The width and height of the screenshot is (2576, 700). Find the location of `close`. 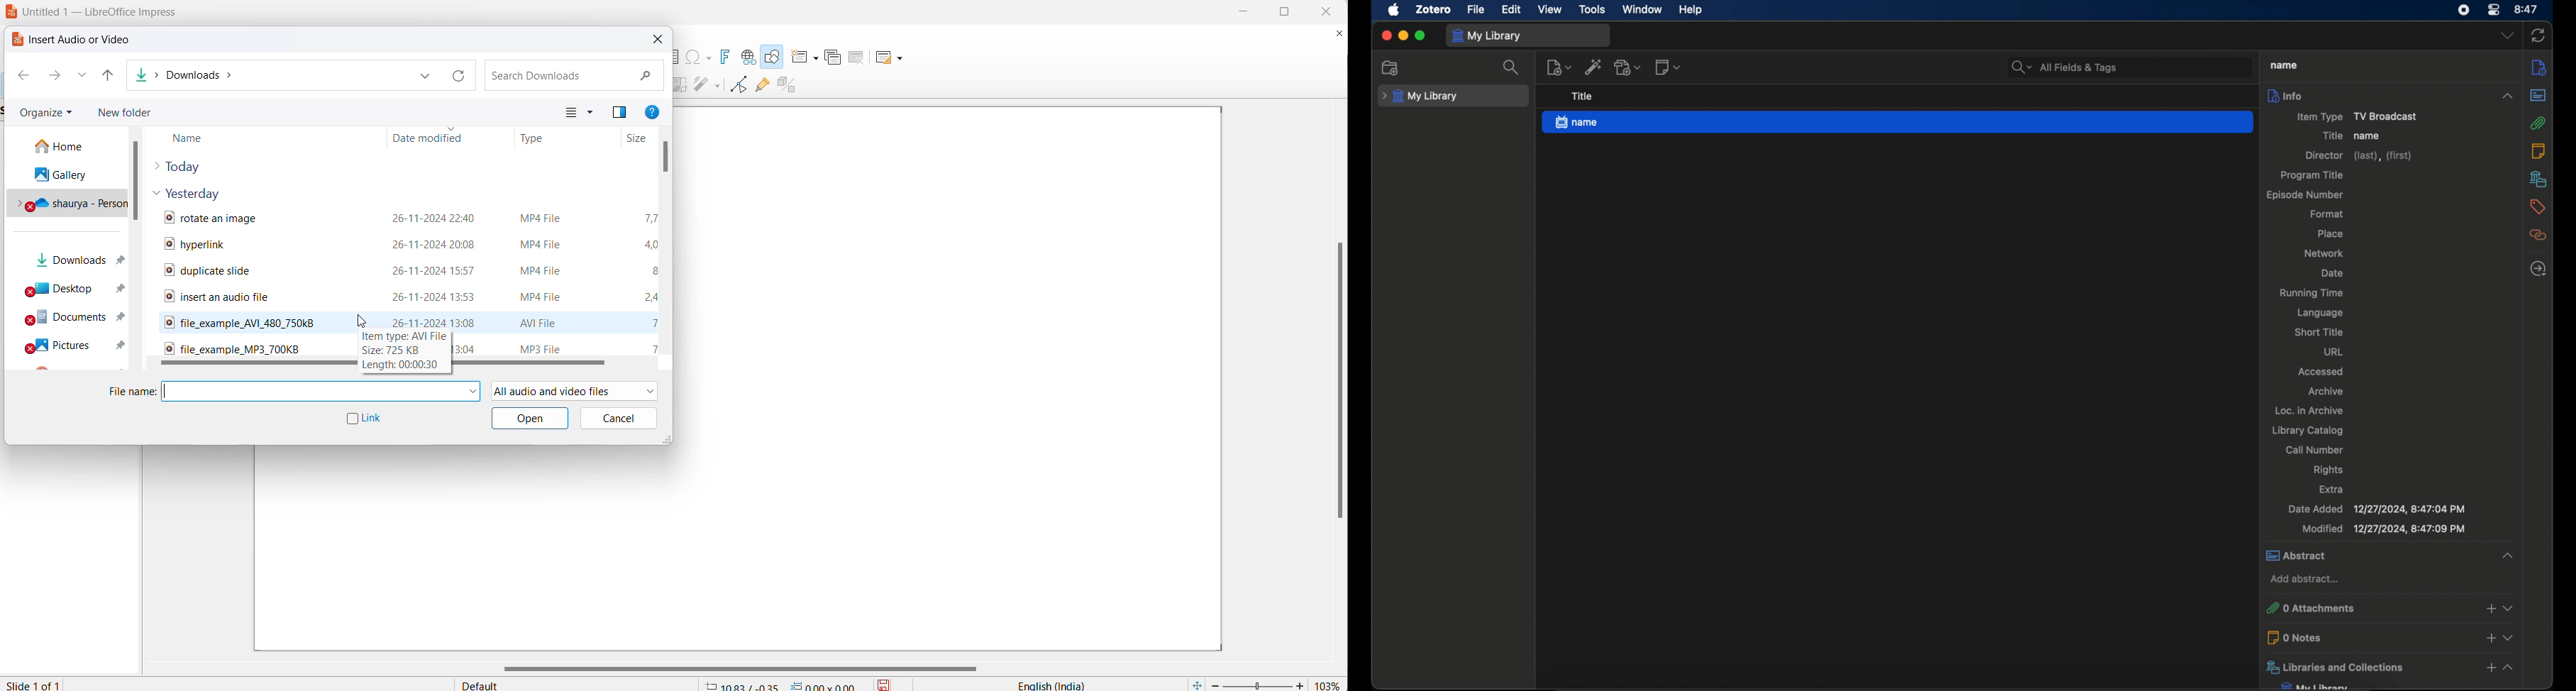

close is located at coordinates (1386, 35).